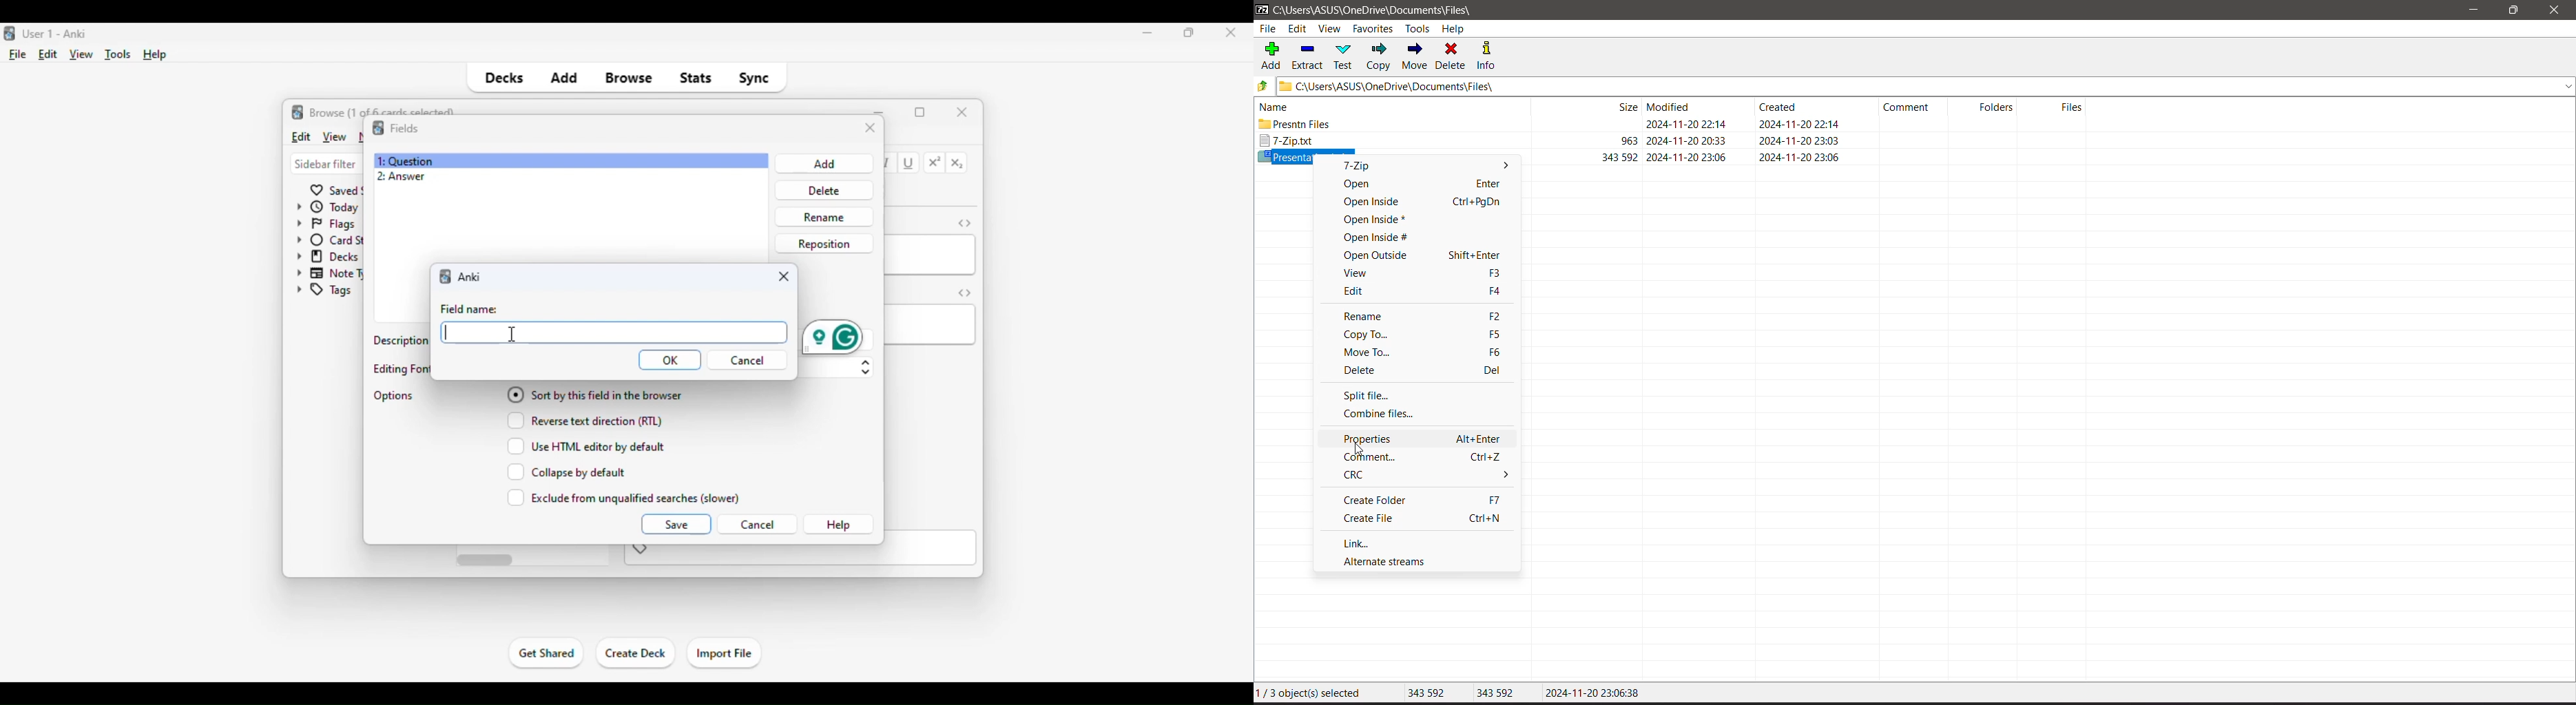 This screenshot has width=2576, height=728. What do you see at coordinates (48, 54) in the screenshot?
I see `edit` at bounding box center [48, 54].